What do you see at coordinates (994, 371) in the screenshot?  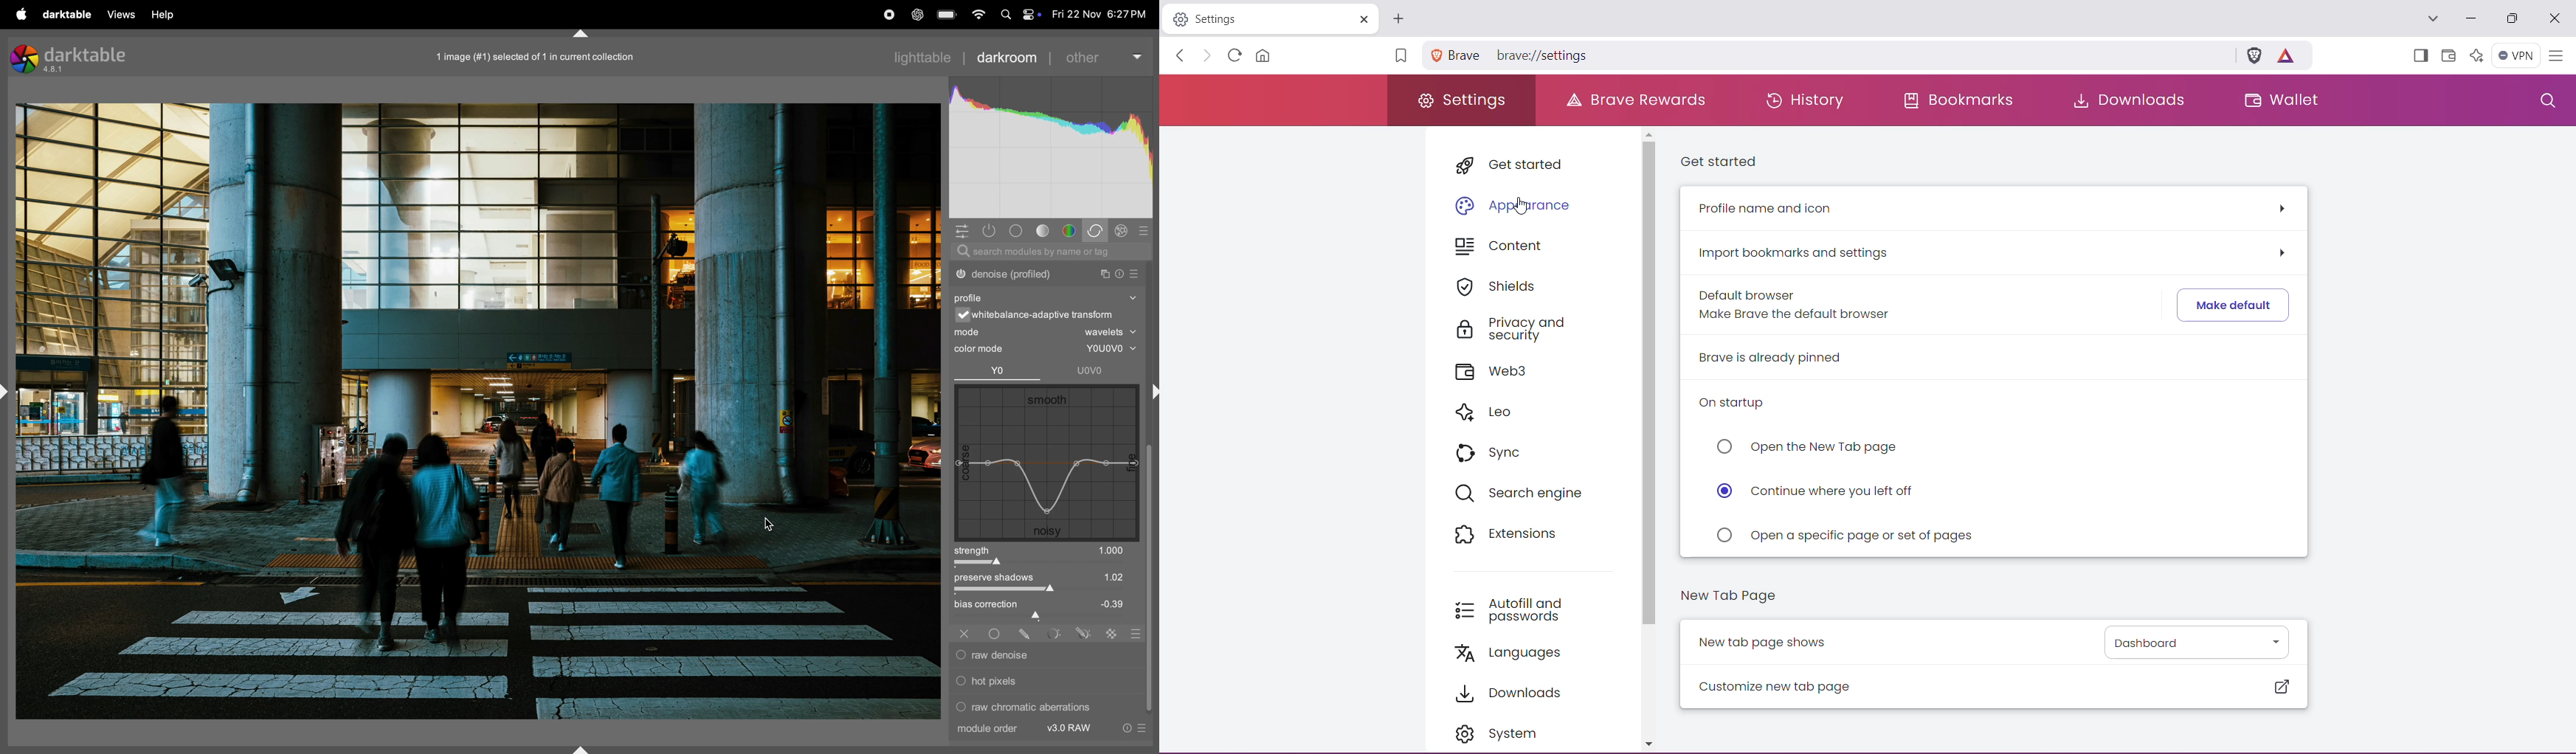 I see `Yo` at bounding box center [994, 371].